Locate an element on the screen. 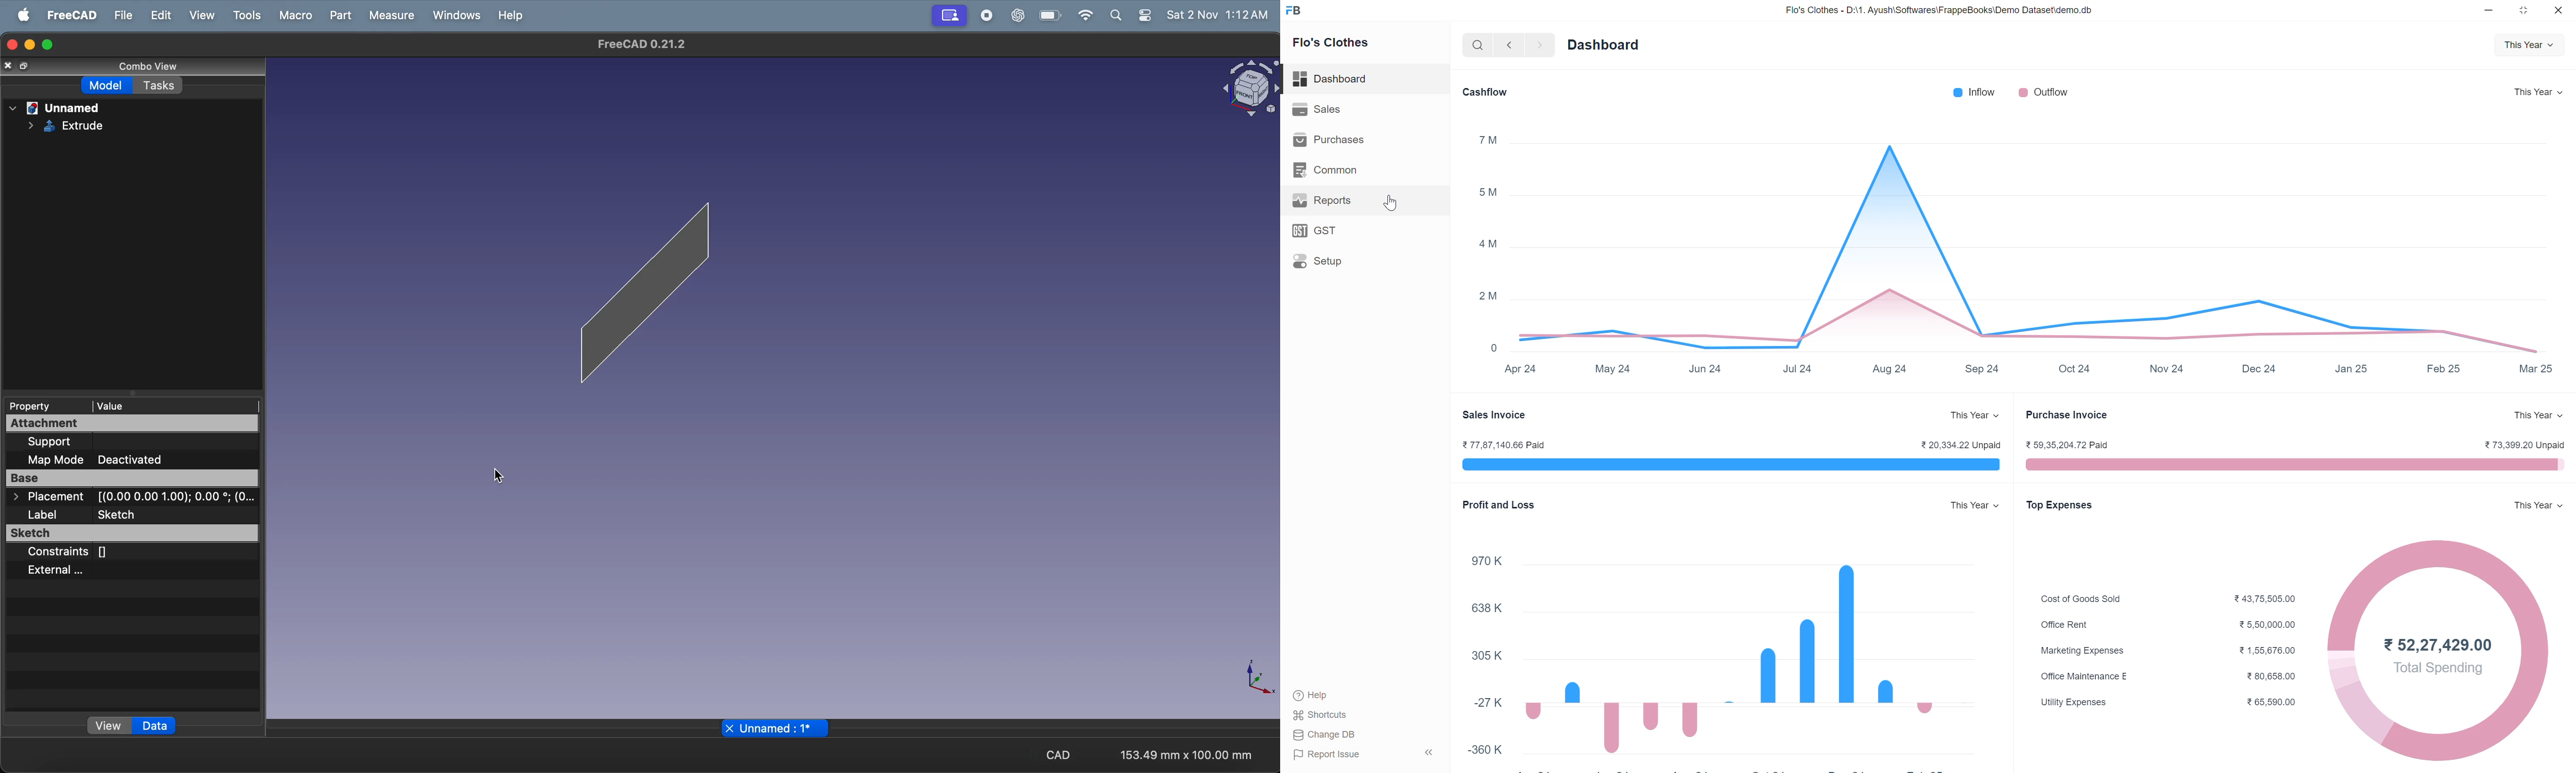 The height and width of the screenshot is (784, 2576). Cursor is located at coordinates (1393, 203).